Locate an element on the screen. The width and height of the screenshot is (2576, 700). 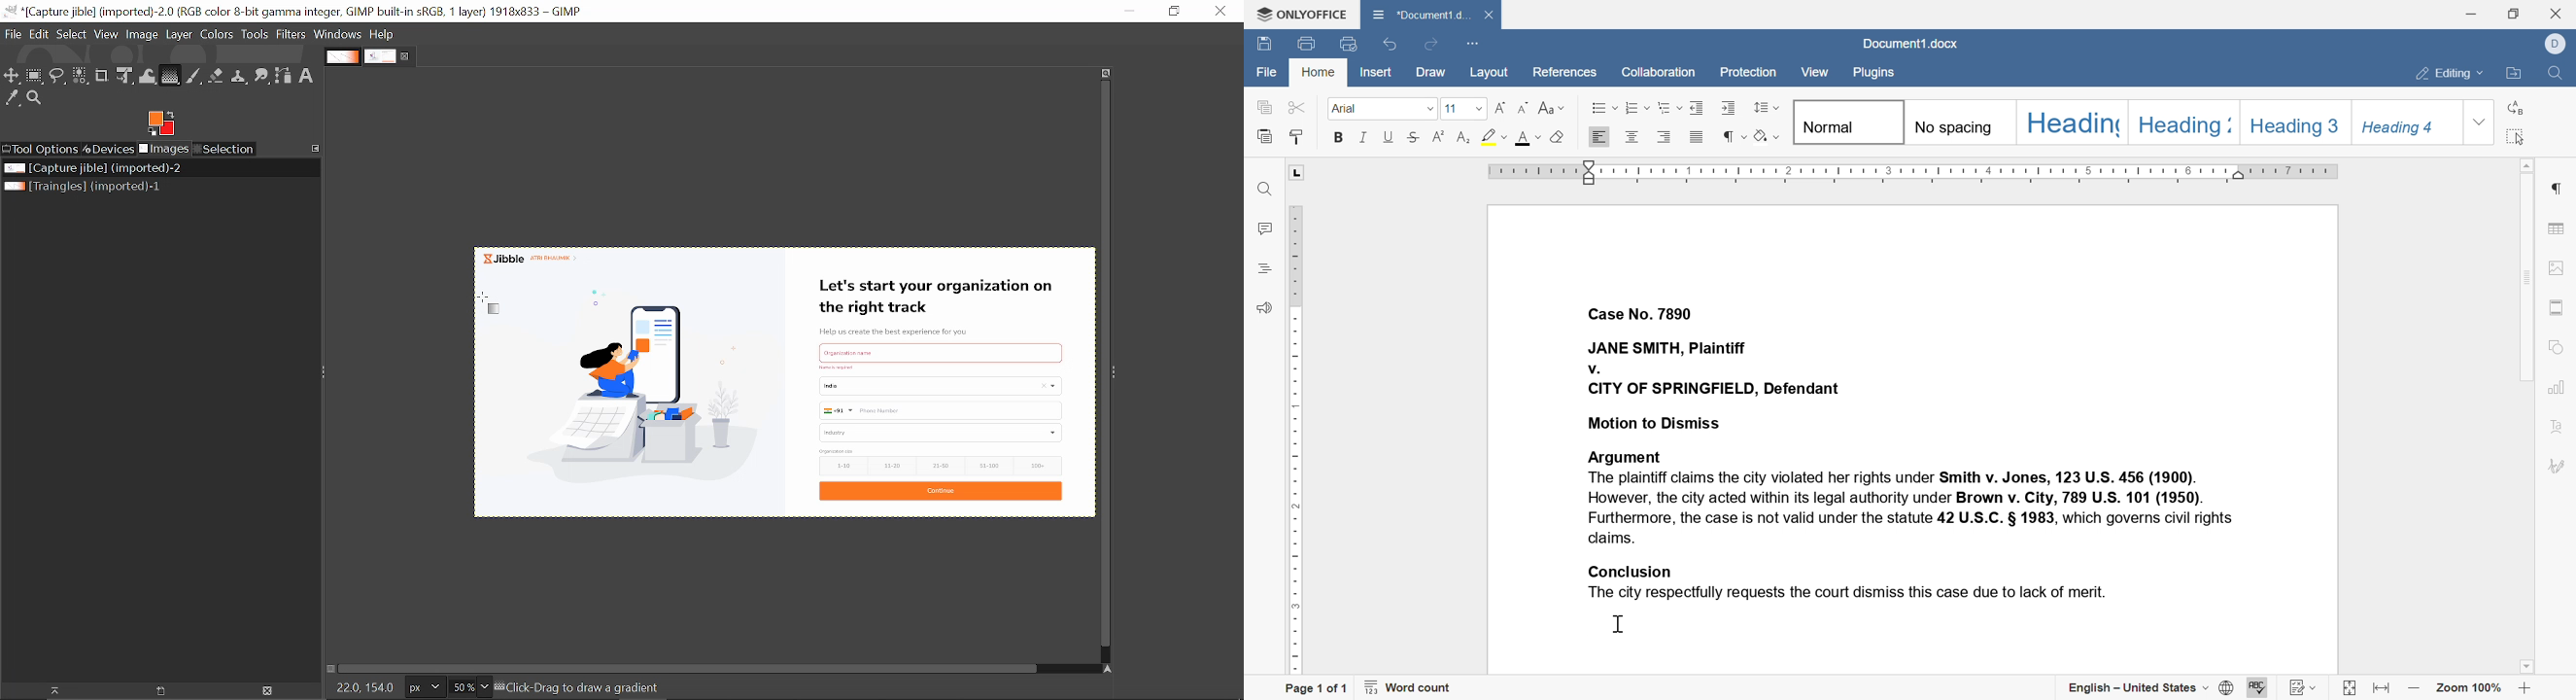
Smudge tool is located at coordinates (260, 75).